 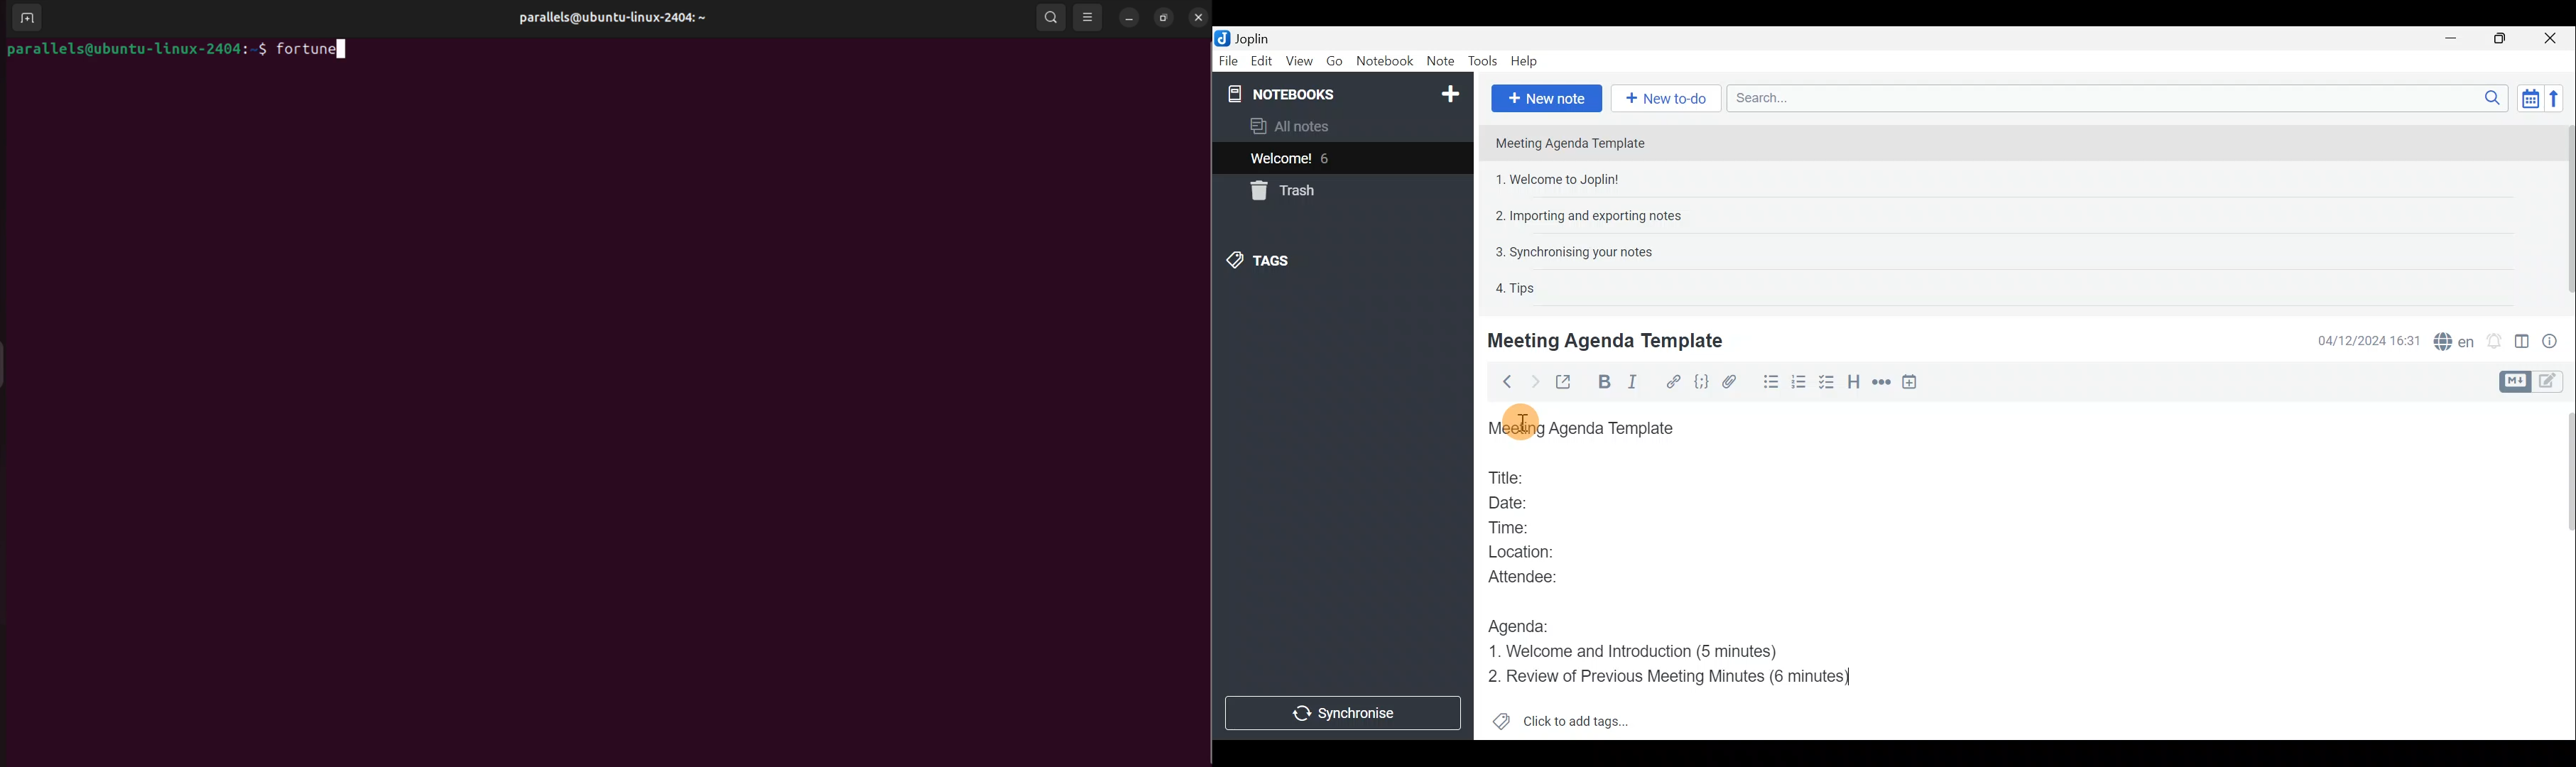 What do you see at coordinates (1574, 251) in the screenshot?
I see `3. Synchronising your notes` at bounding box center [1574, 251].